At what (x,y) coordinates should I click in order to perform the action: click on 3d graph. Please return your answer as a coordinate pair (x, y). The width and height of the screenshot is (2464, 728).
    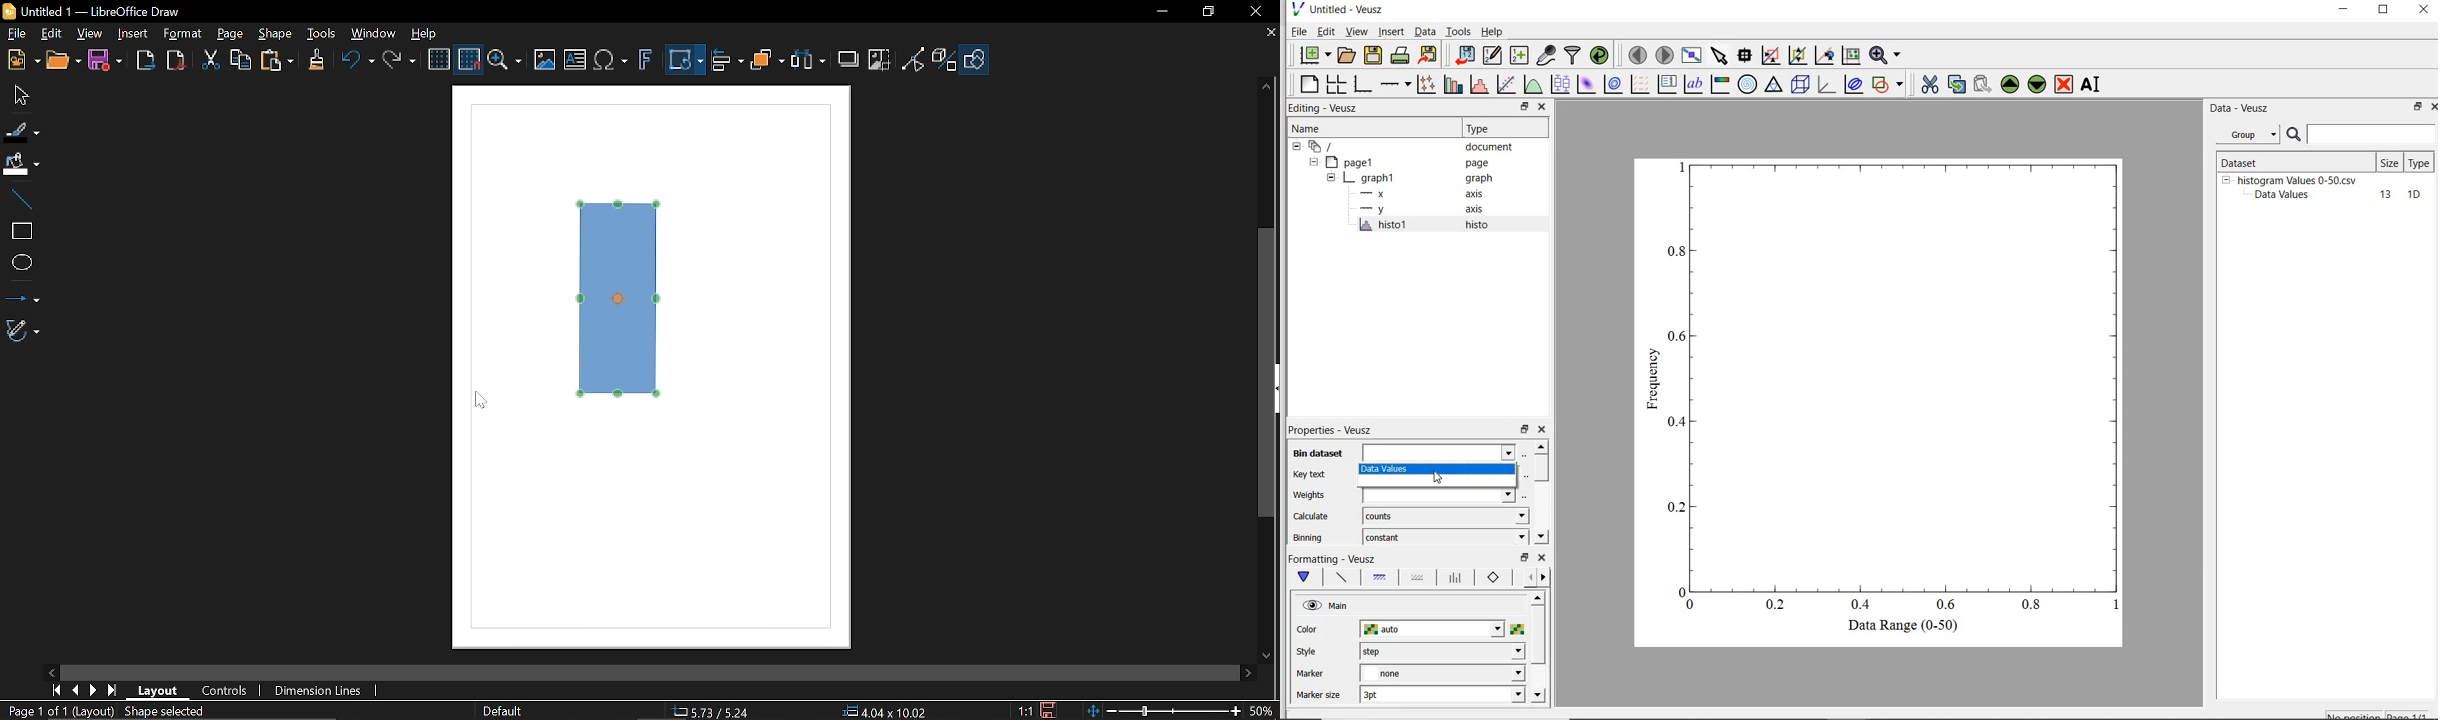
    Looking at the image, I should click on (1826, 85).